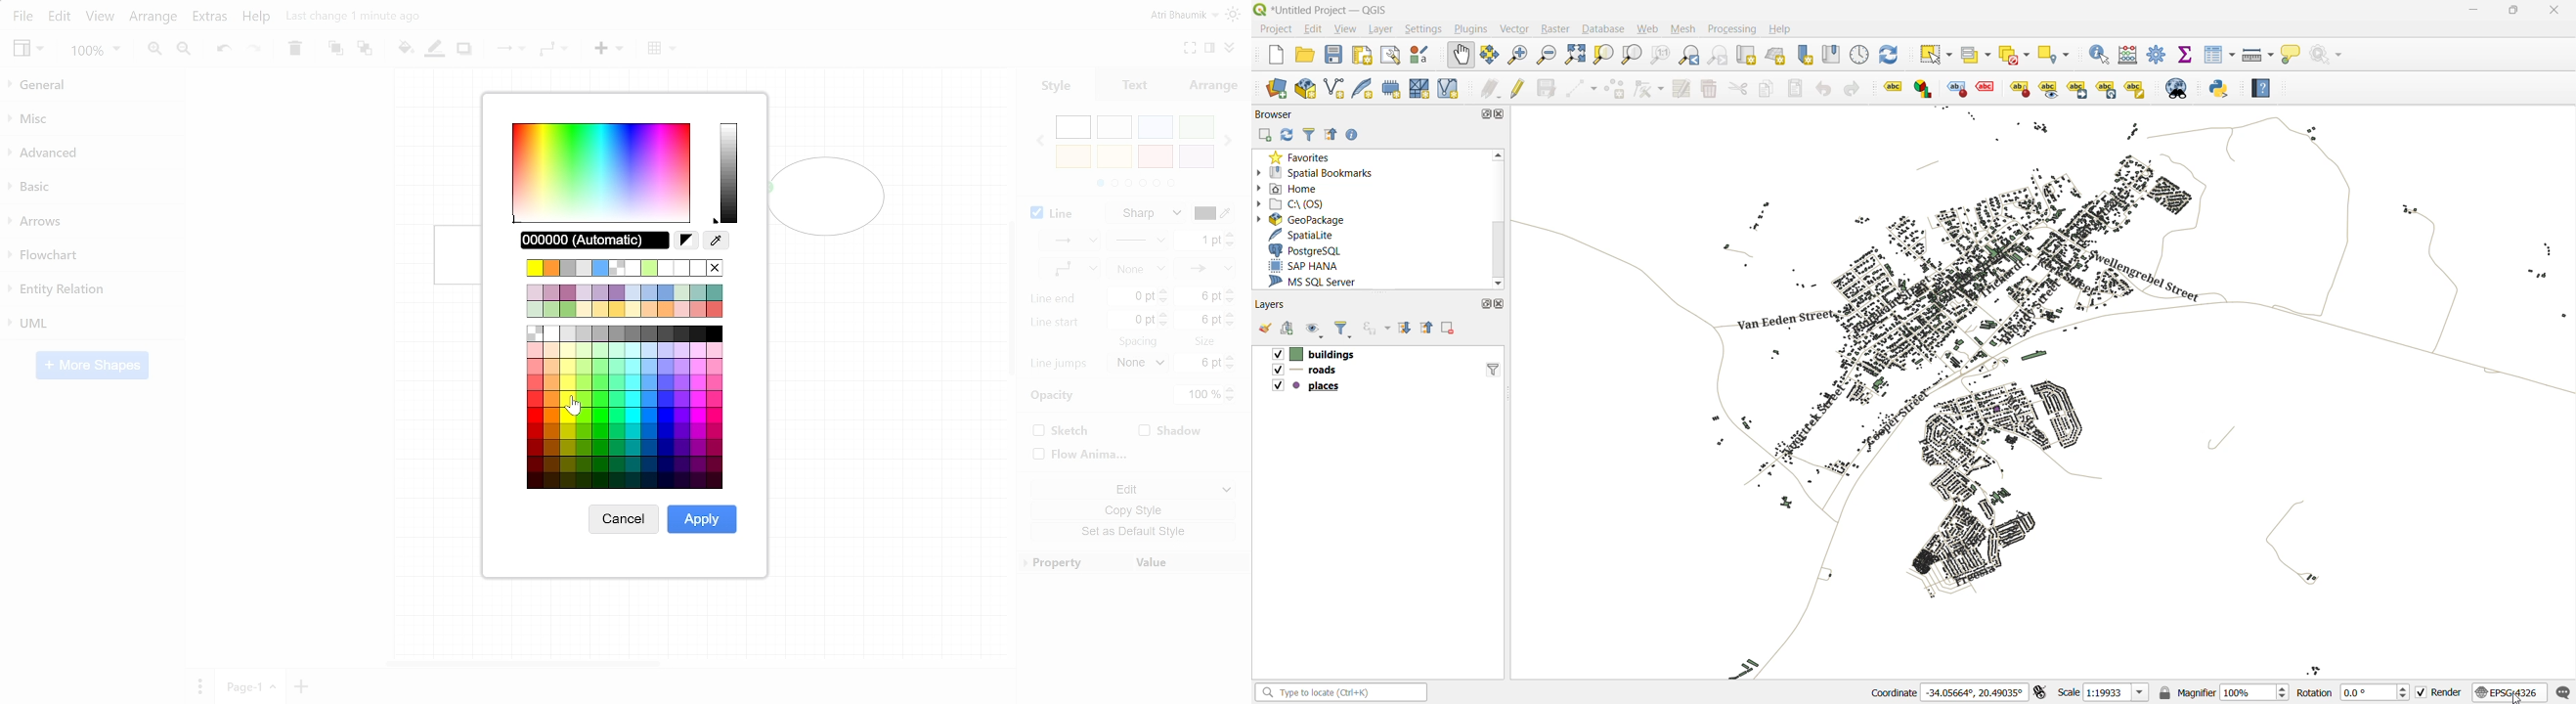  What do you see at coordinates (1734, 28) in the screenshot?
I see `processing` at bounding box center [1734, 28].